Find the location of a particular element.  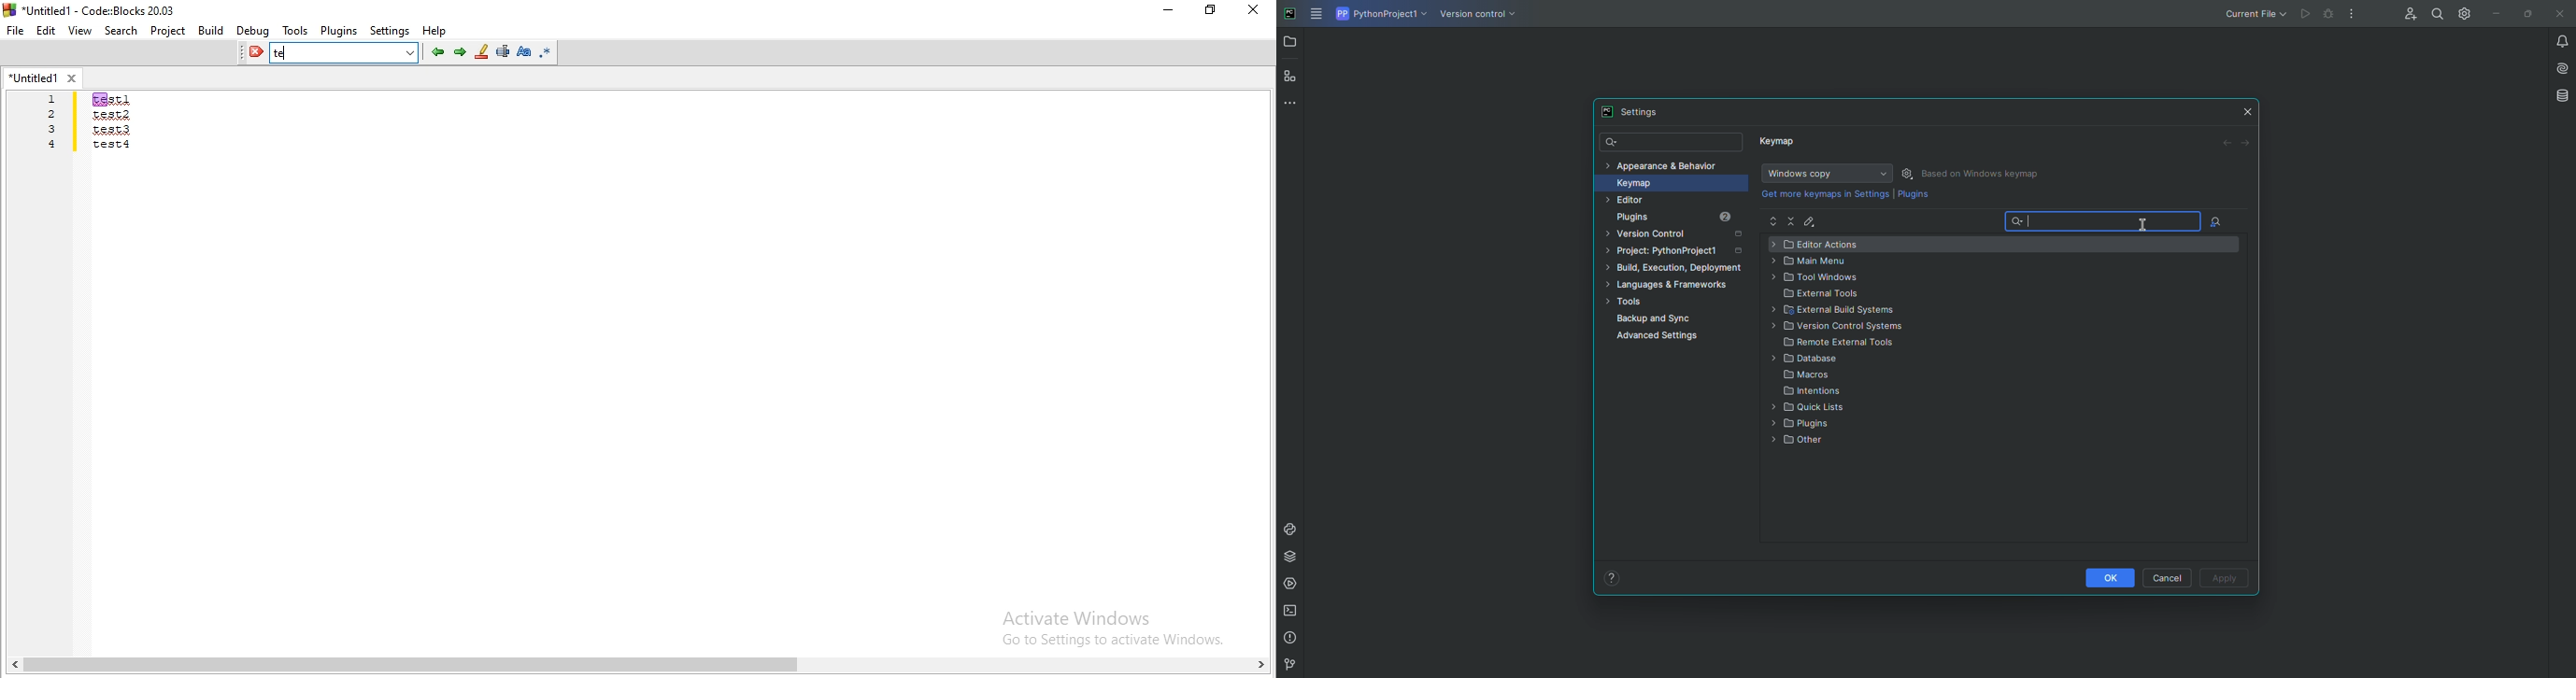

Cancel is located at coordinates (2169, 577).